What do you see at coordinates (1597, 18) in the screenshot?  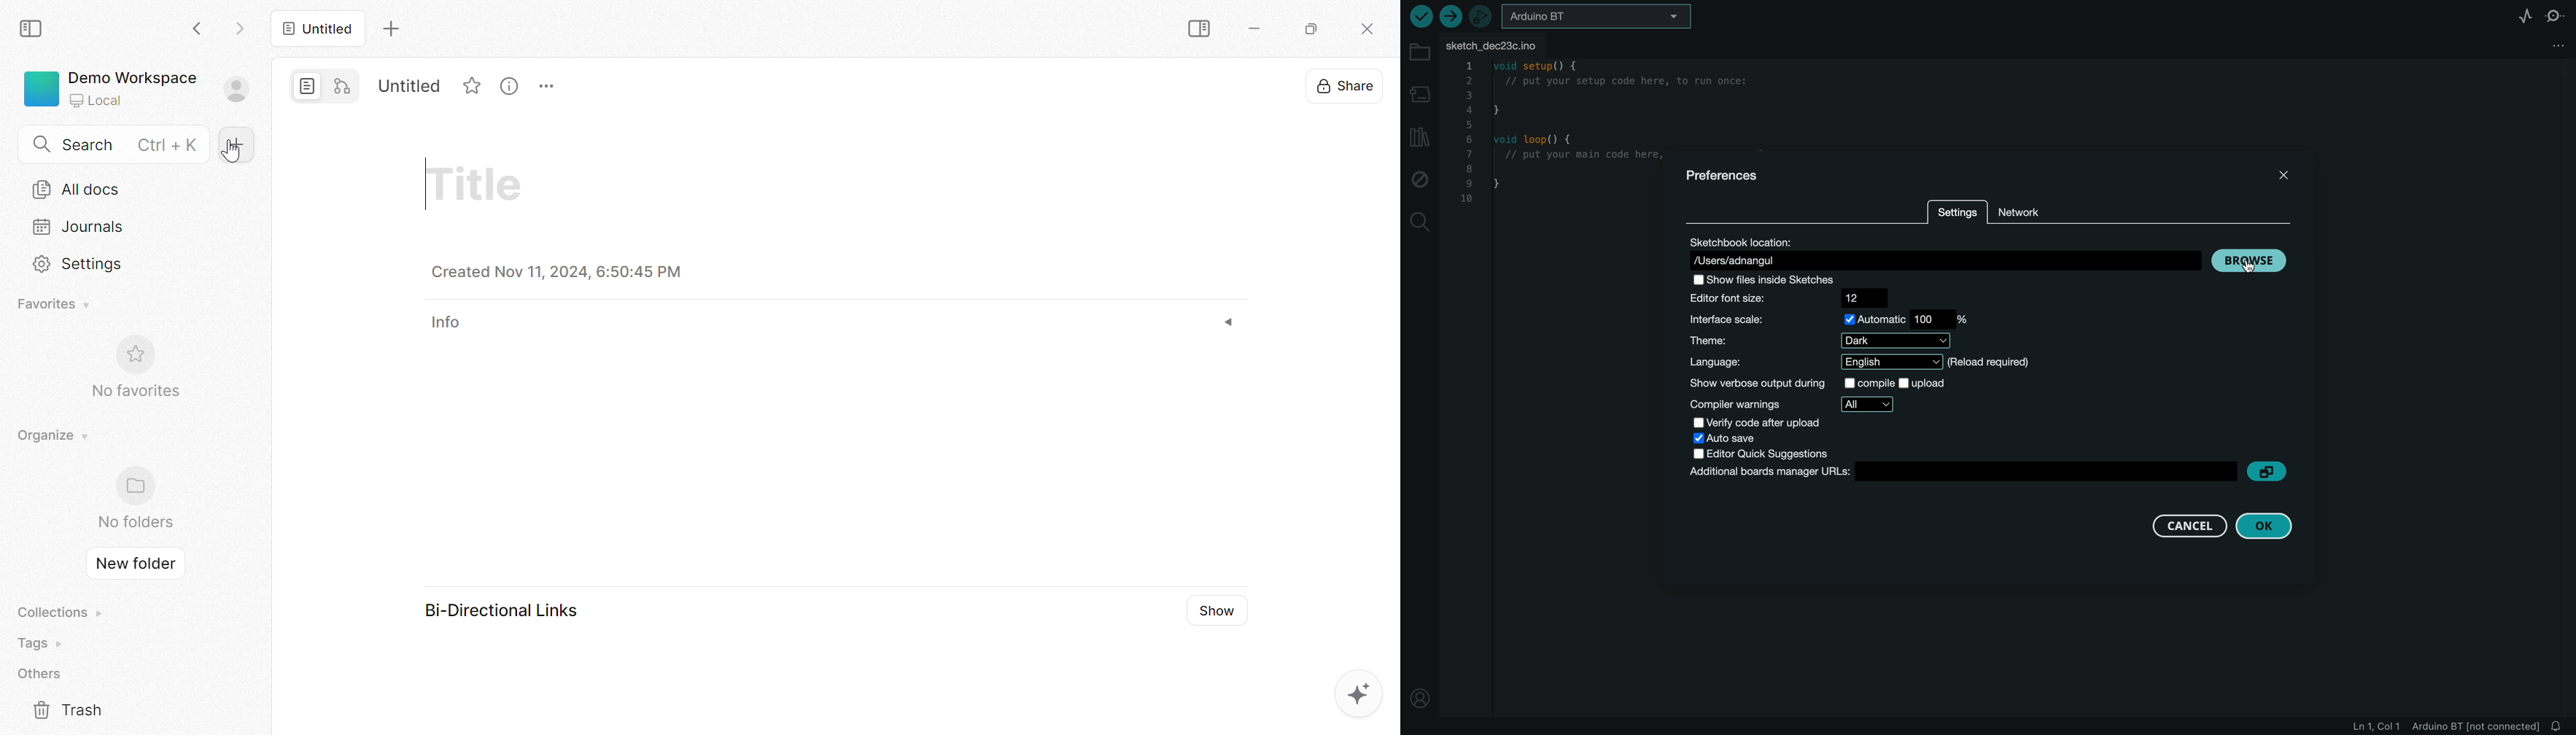 I see `board selector` at bounding box center [1597, 18].